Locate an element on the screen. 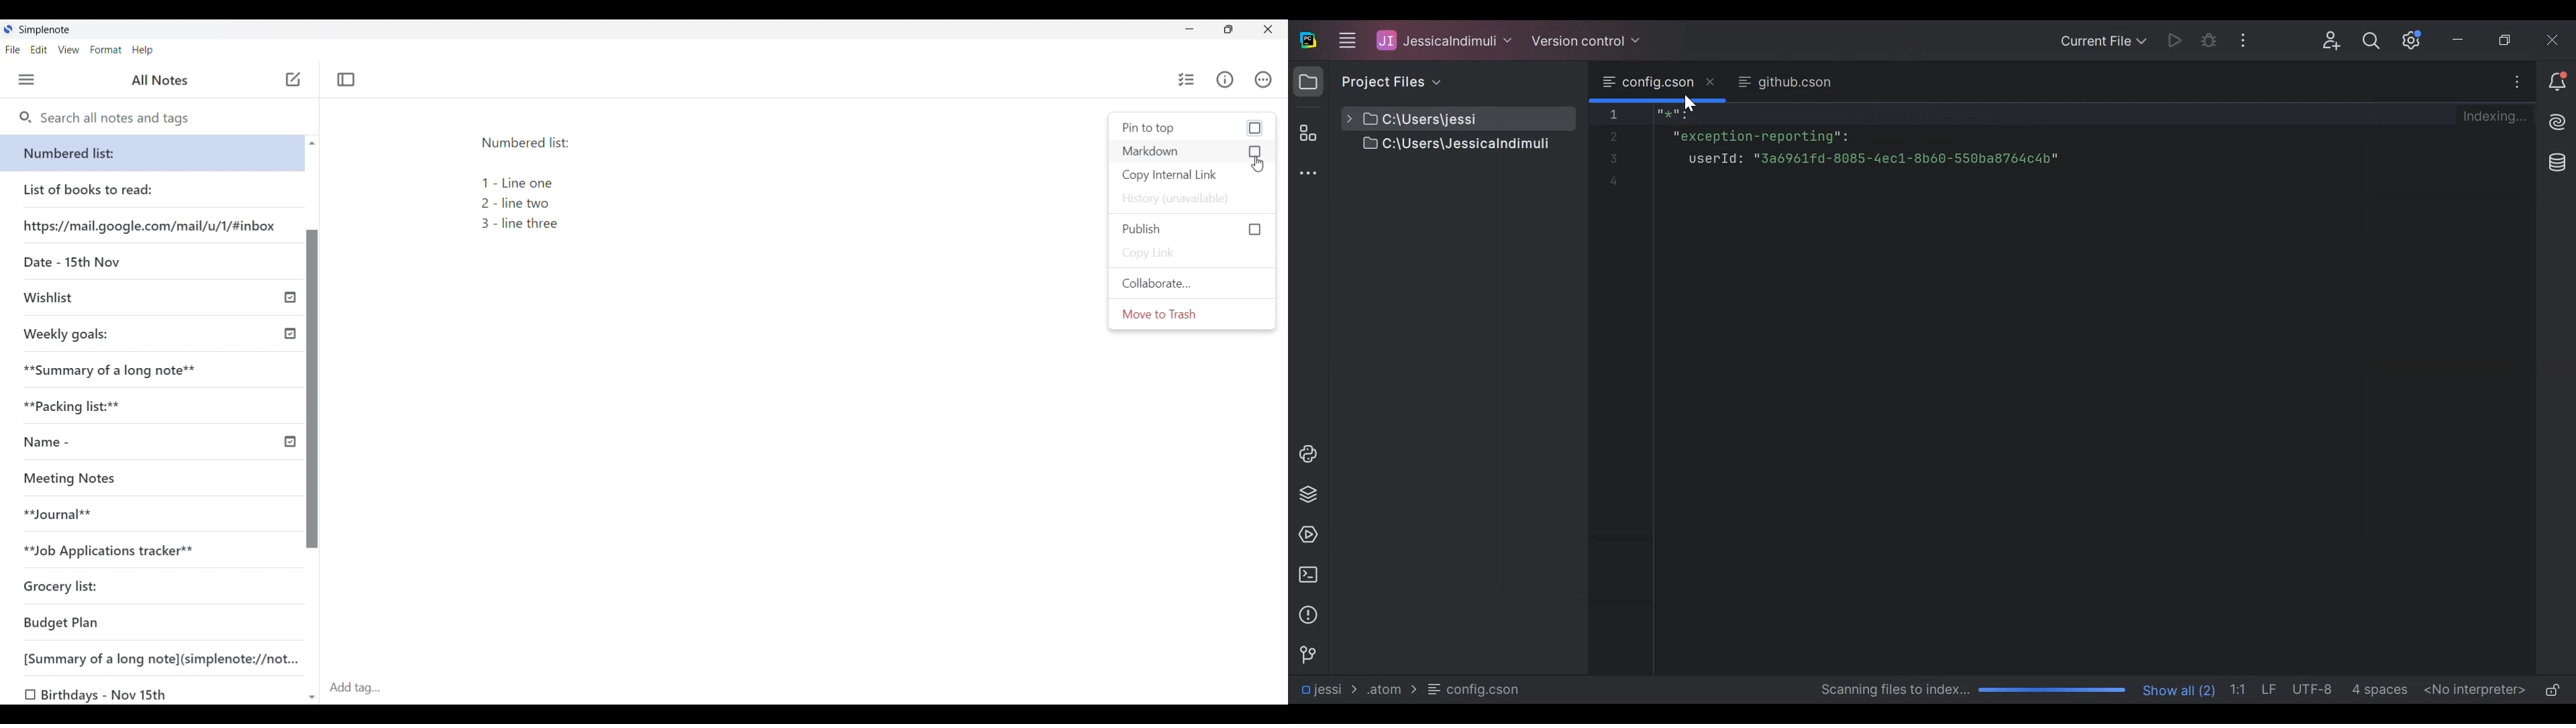 The image size is (2576, 728). 1 - Line one
2 - line two
3 - line three is located at coordinates (524, 209).